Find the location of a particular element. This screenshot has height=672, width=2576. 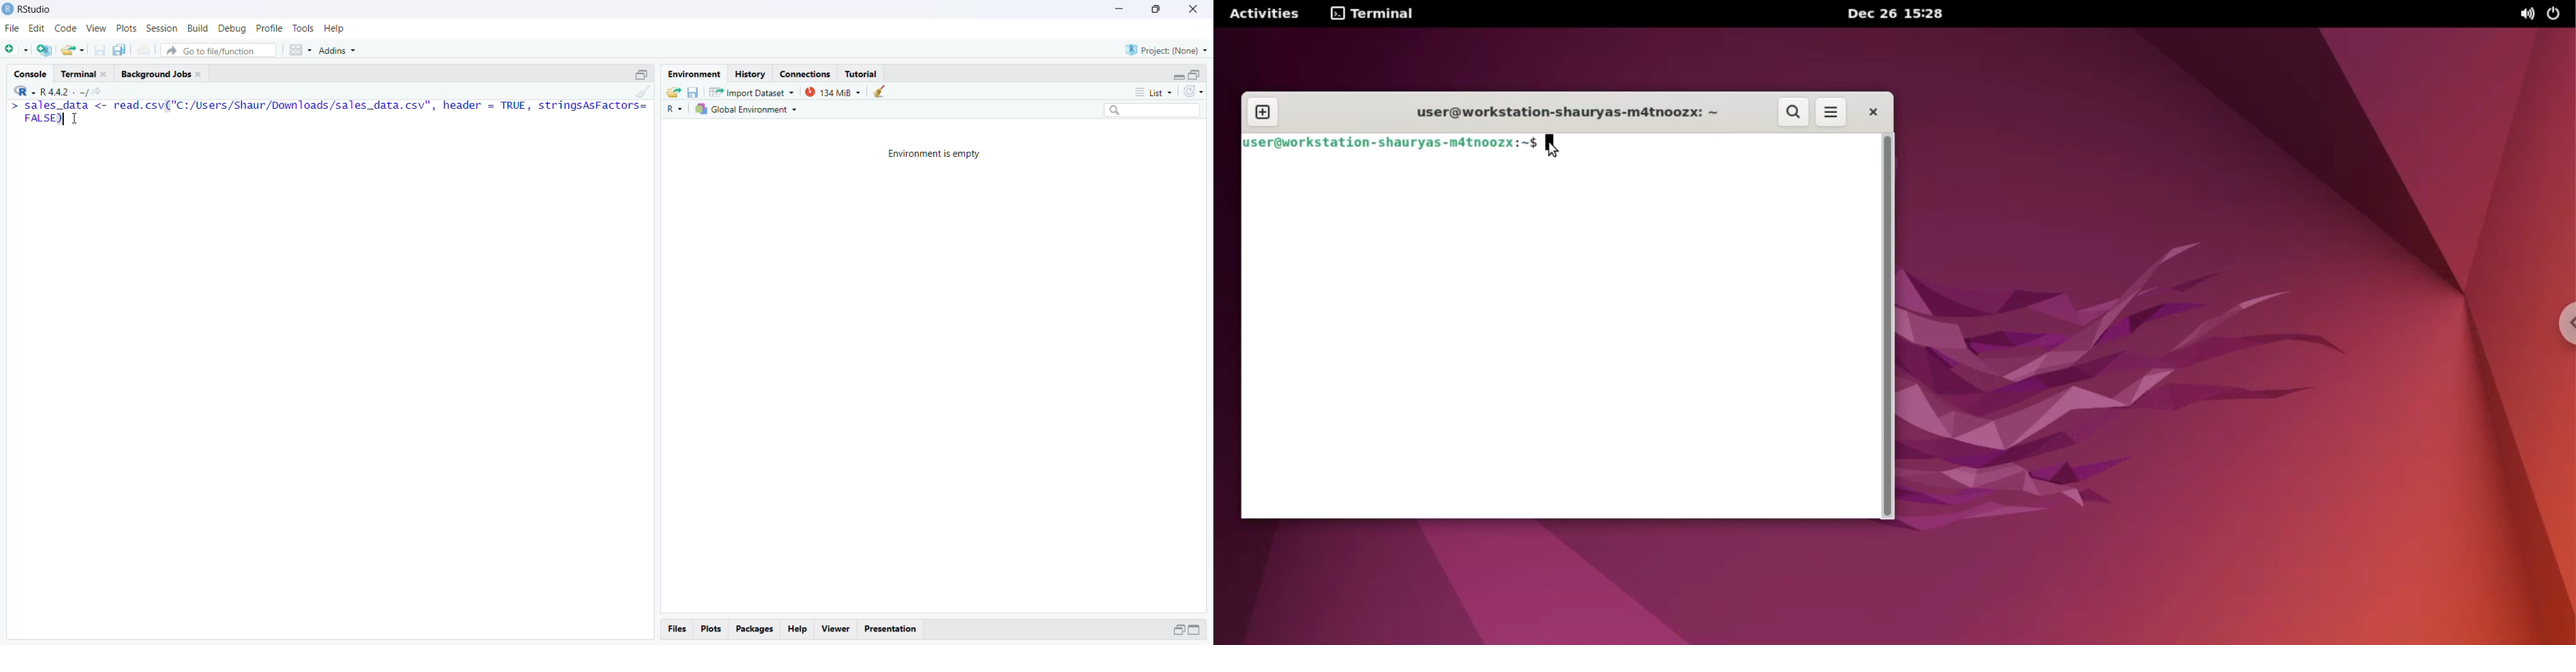

viewer is located at coordinates (837, 628).